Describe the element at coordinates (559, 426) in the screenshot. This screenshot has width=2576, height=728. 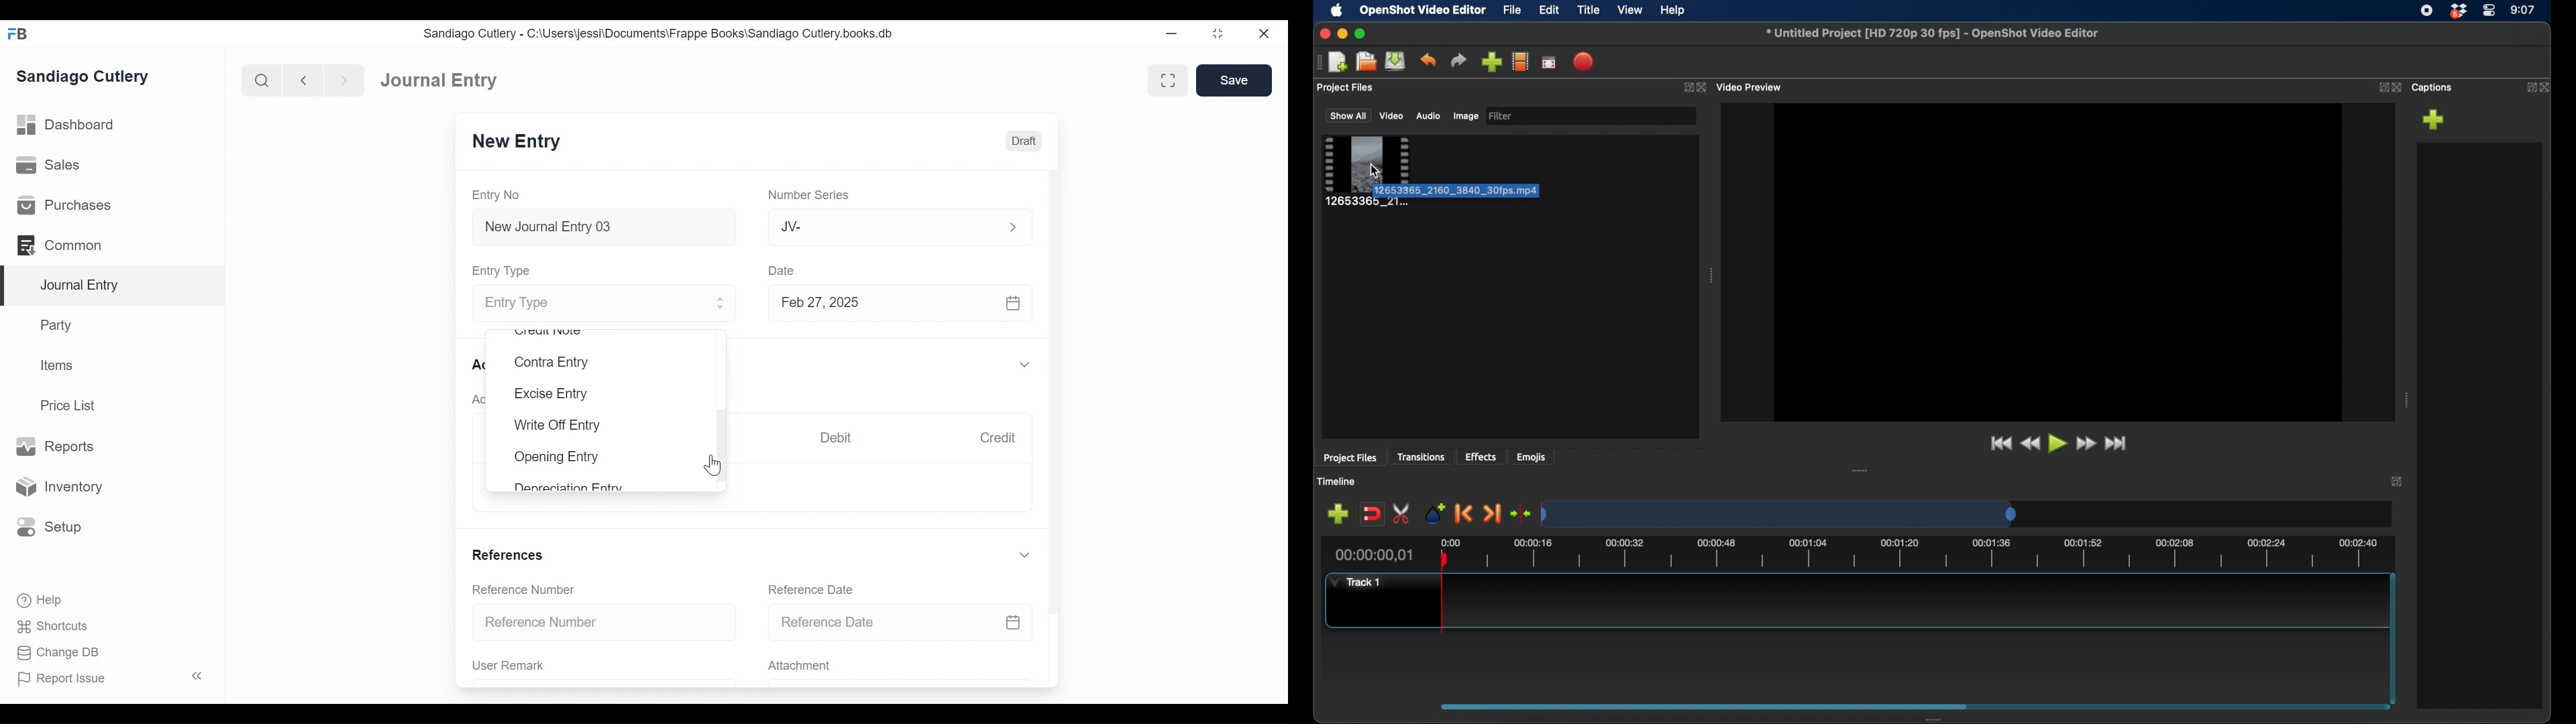
I see `Write Off Entry` at that location.